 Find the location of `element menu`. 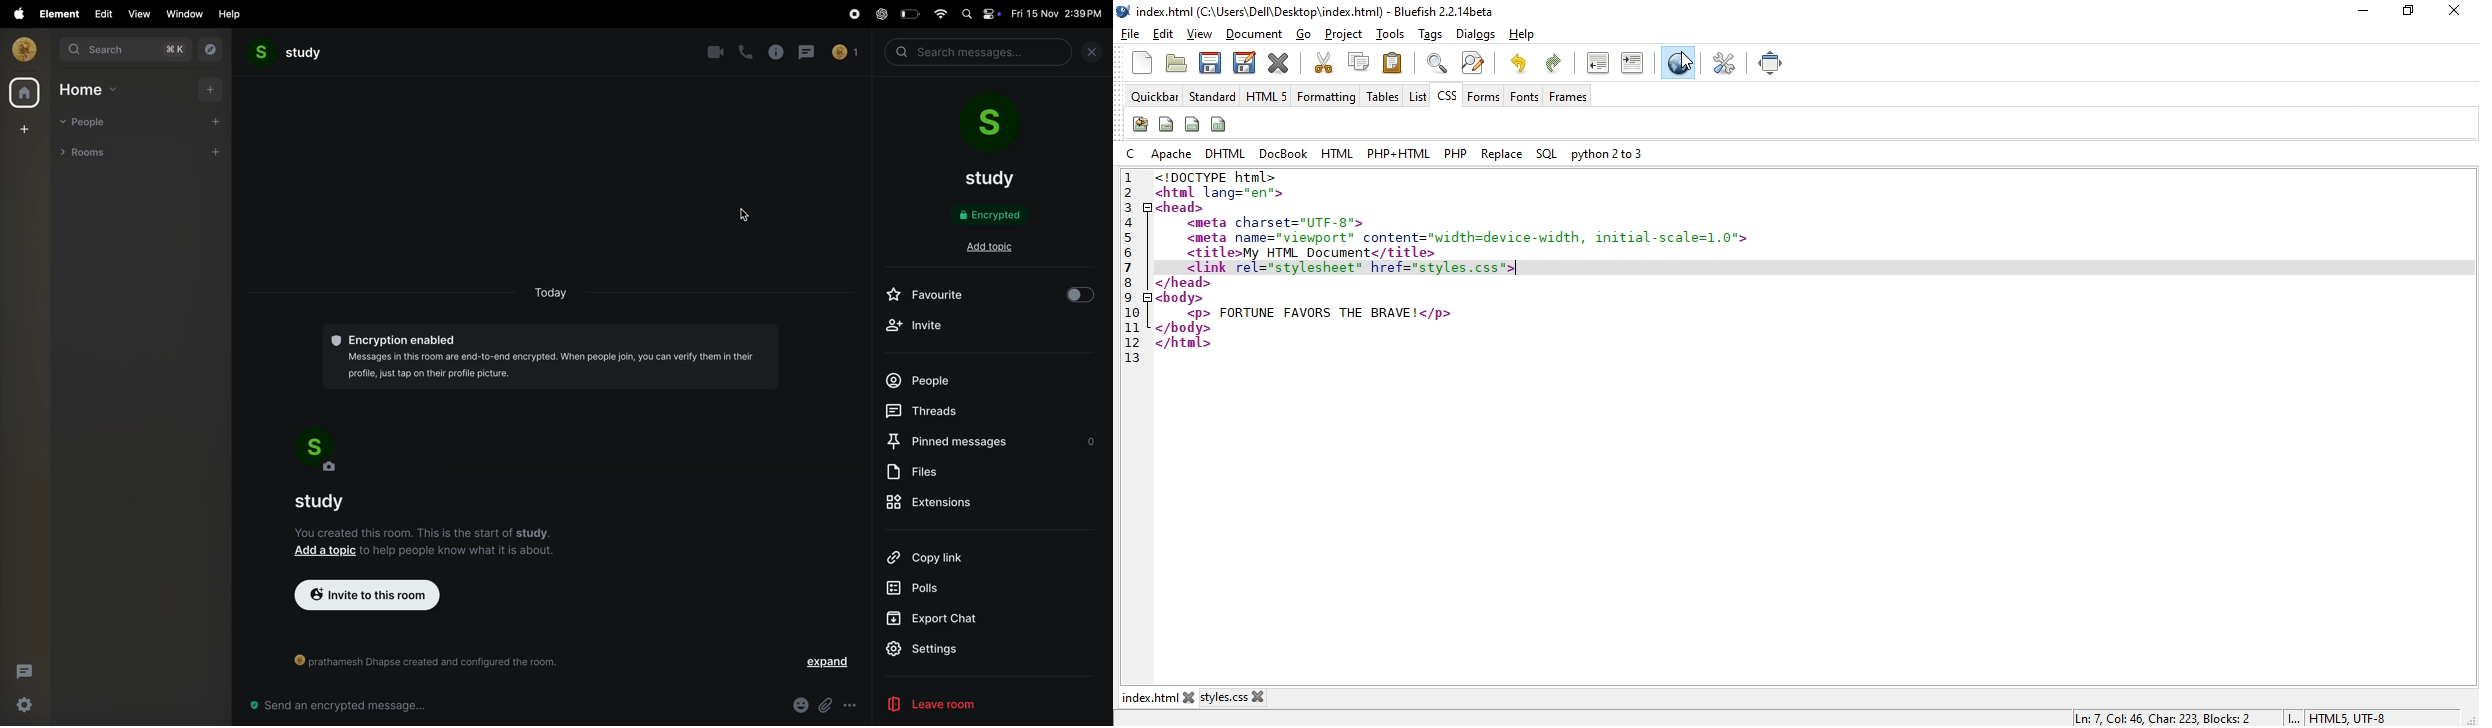

element menu is located at coordinates (57, 13).